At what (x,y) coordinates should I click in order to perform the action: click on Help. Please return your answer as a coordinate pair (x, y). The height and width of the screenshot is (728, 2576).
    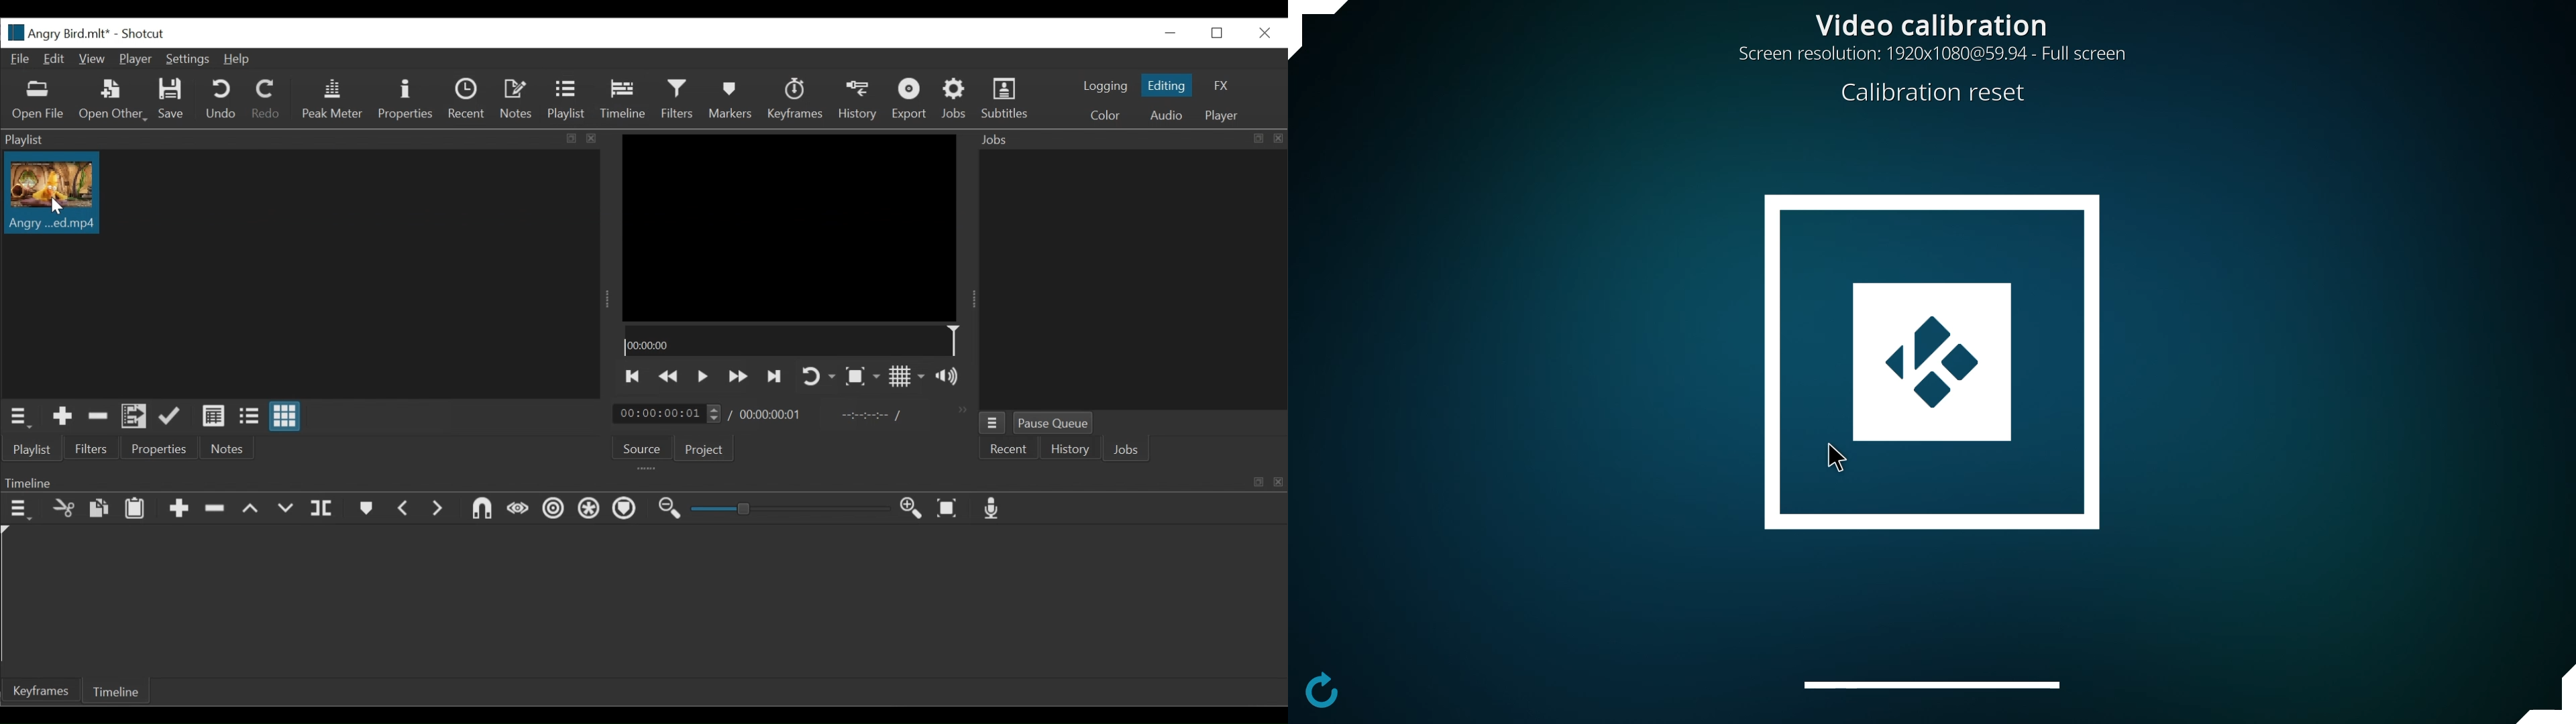
    Looking at the image, I should click on (237, 59).